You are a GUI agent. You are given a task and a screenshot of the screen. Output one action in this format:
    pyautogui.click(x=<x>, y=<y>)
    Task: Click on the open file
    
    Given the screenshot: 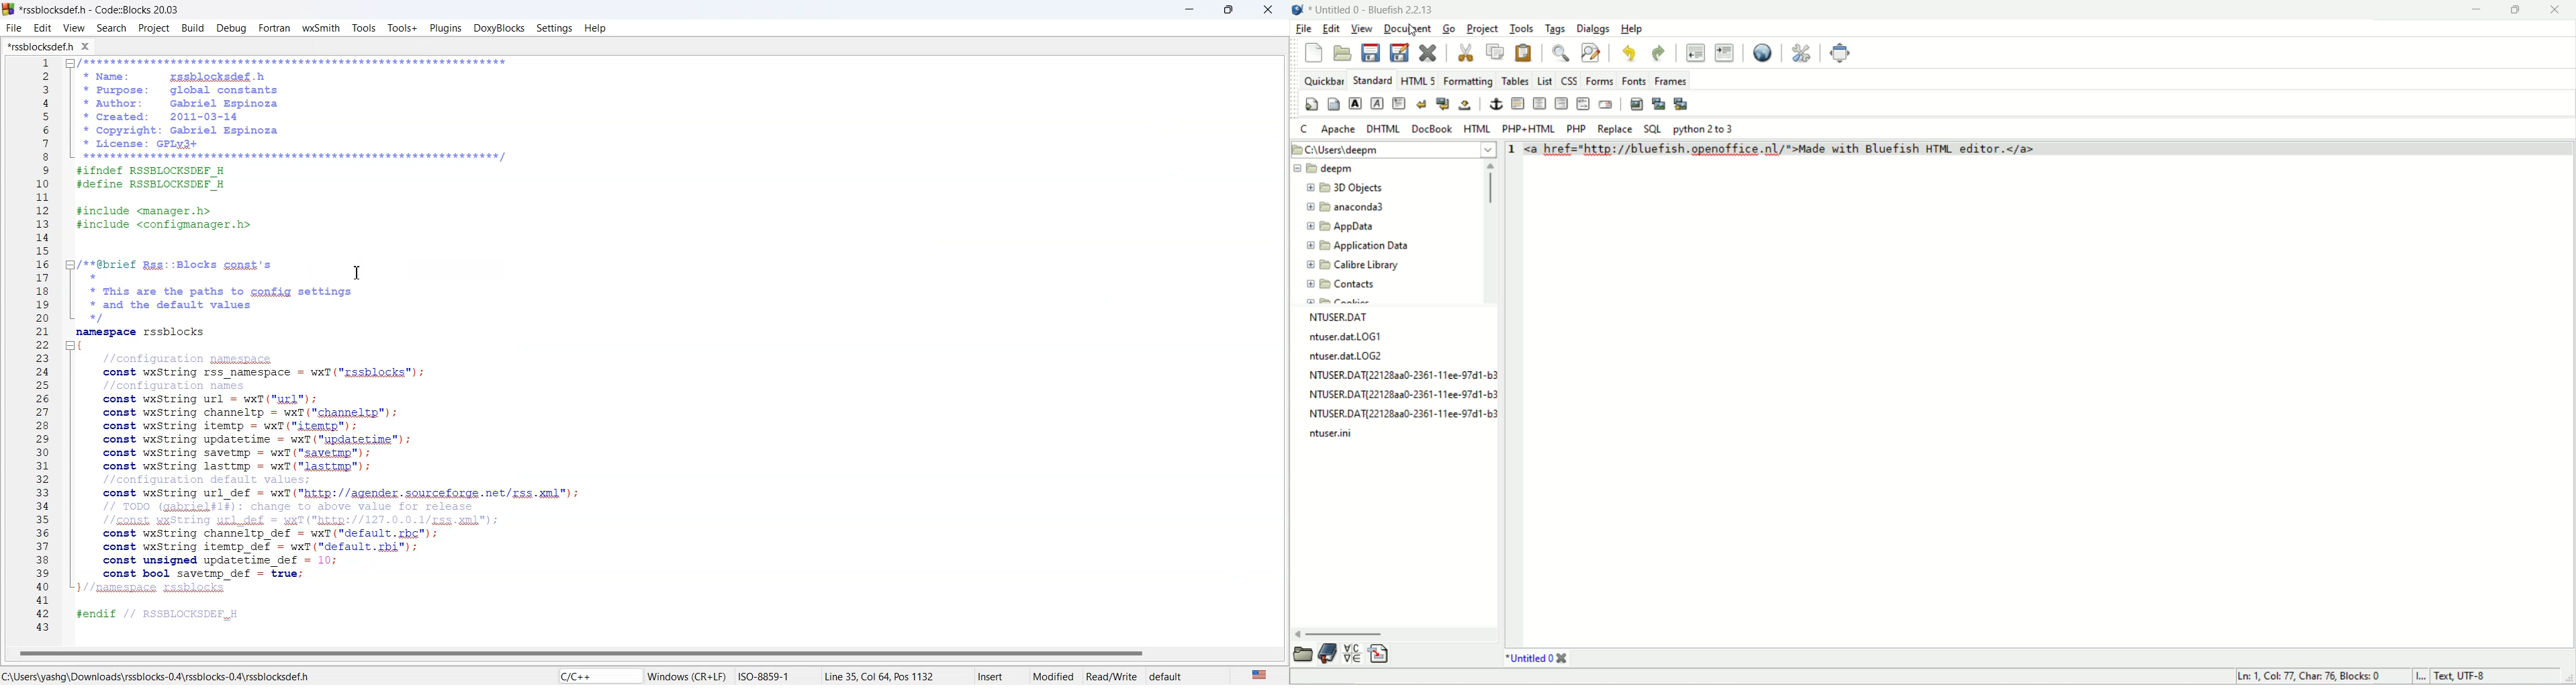 What is the action you would take?
    pyautogui.click(x=1346, y=52)
    